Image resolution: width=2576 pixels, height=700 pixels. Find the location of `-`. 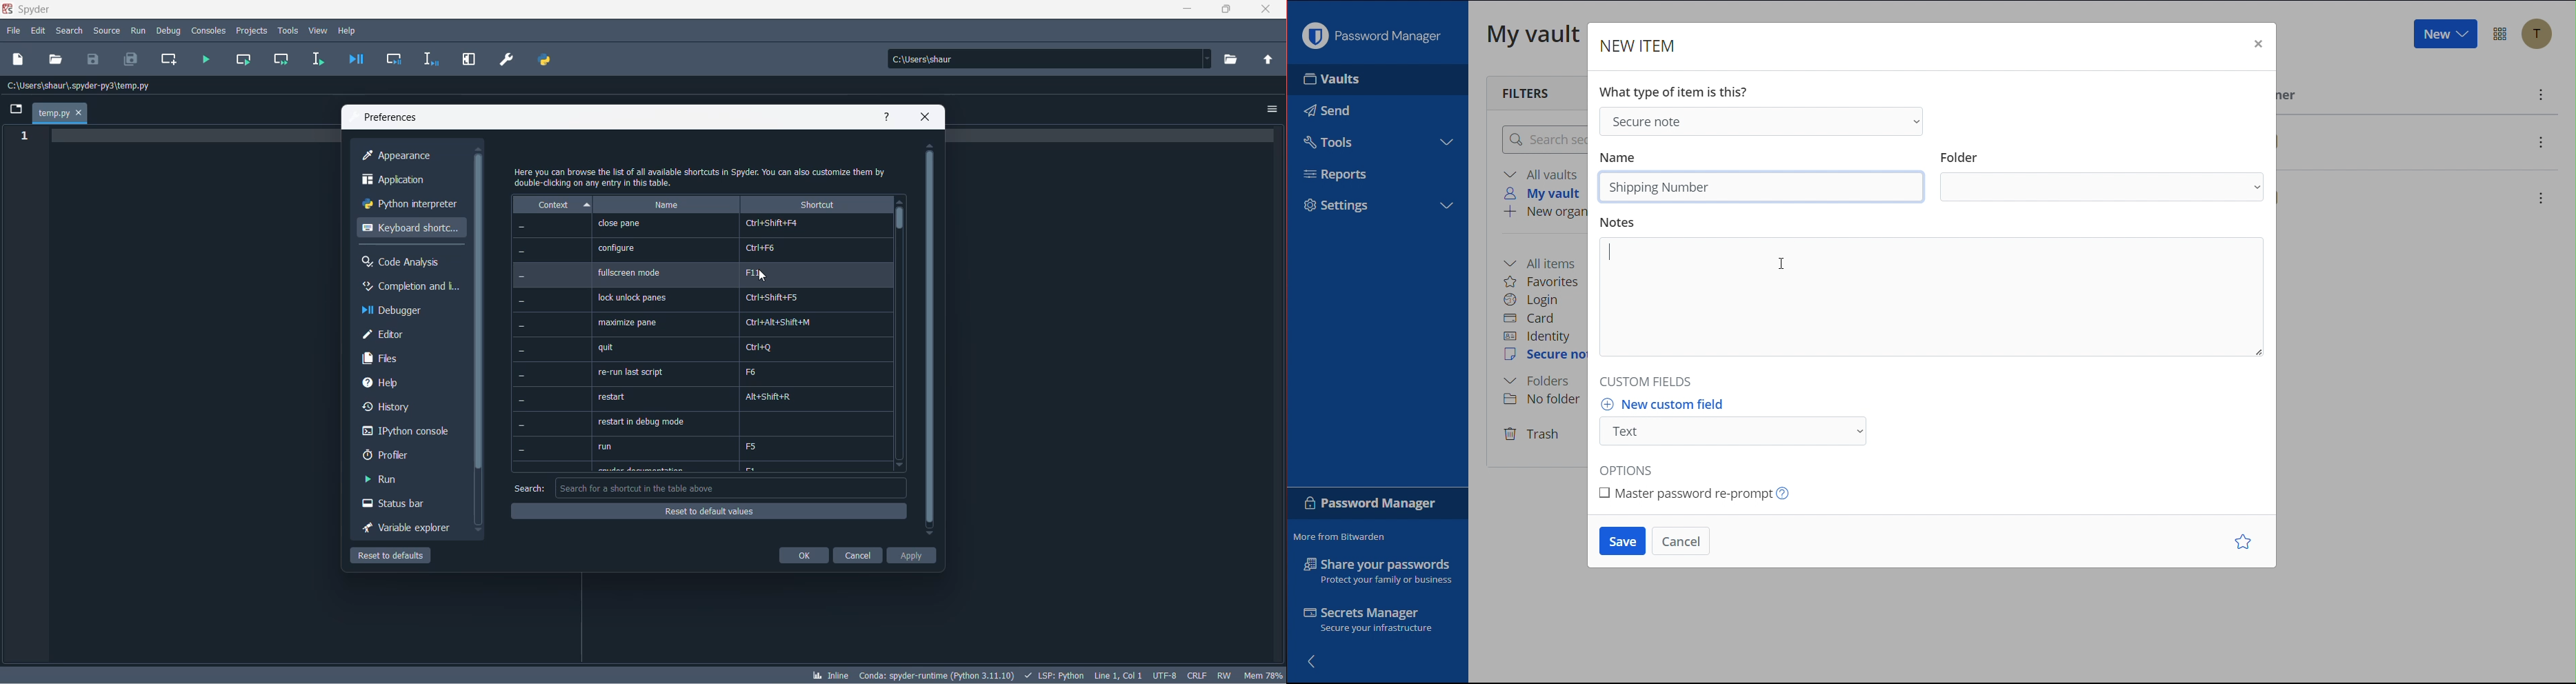

- is located at coordinates (523, 400).